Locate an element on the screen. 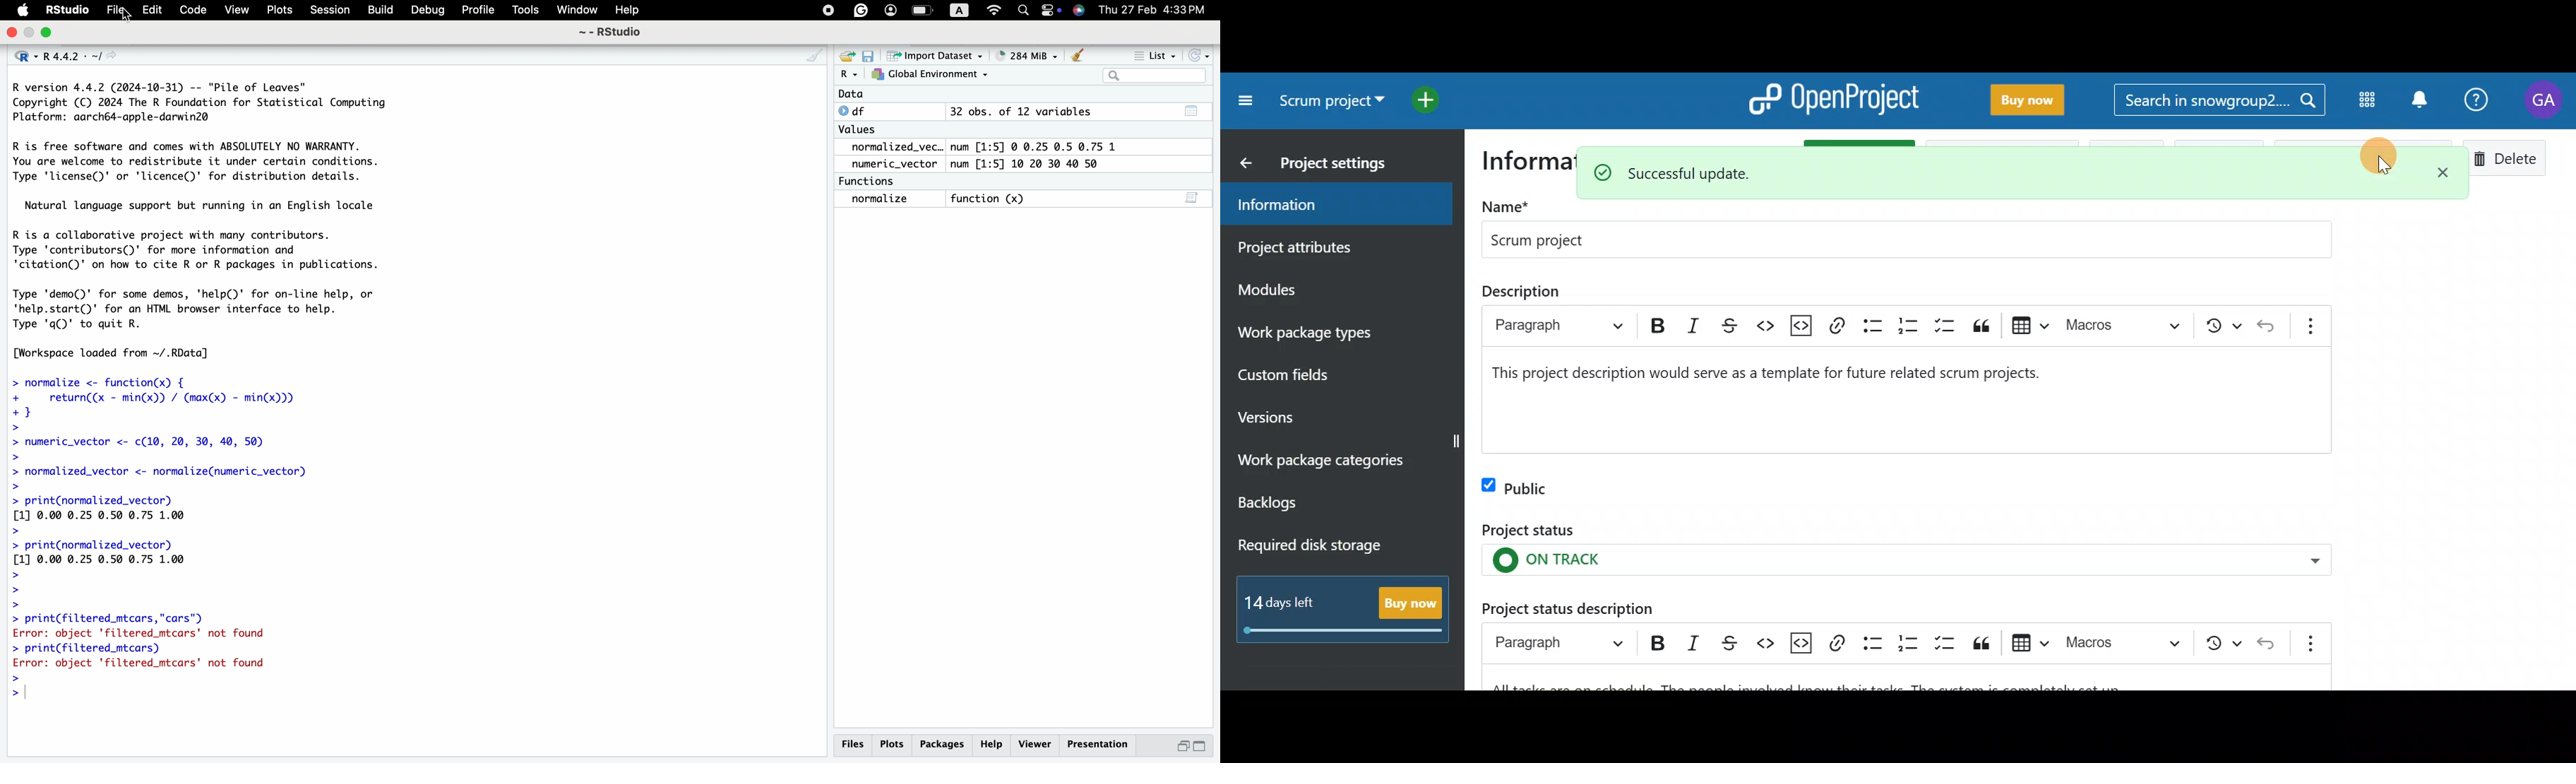  Modules is located at coordinates (2364, 103).